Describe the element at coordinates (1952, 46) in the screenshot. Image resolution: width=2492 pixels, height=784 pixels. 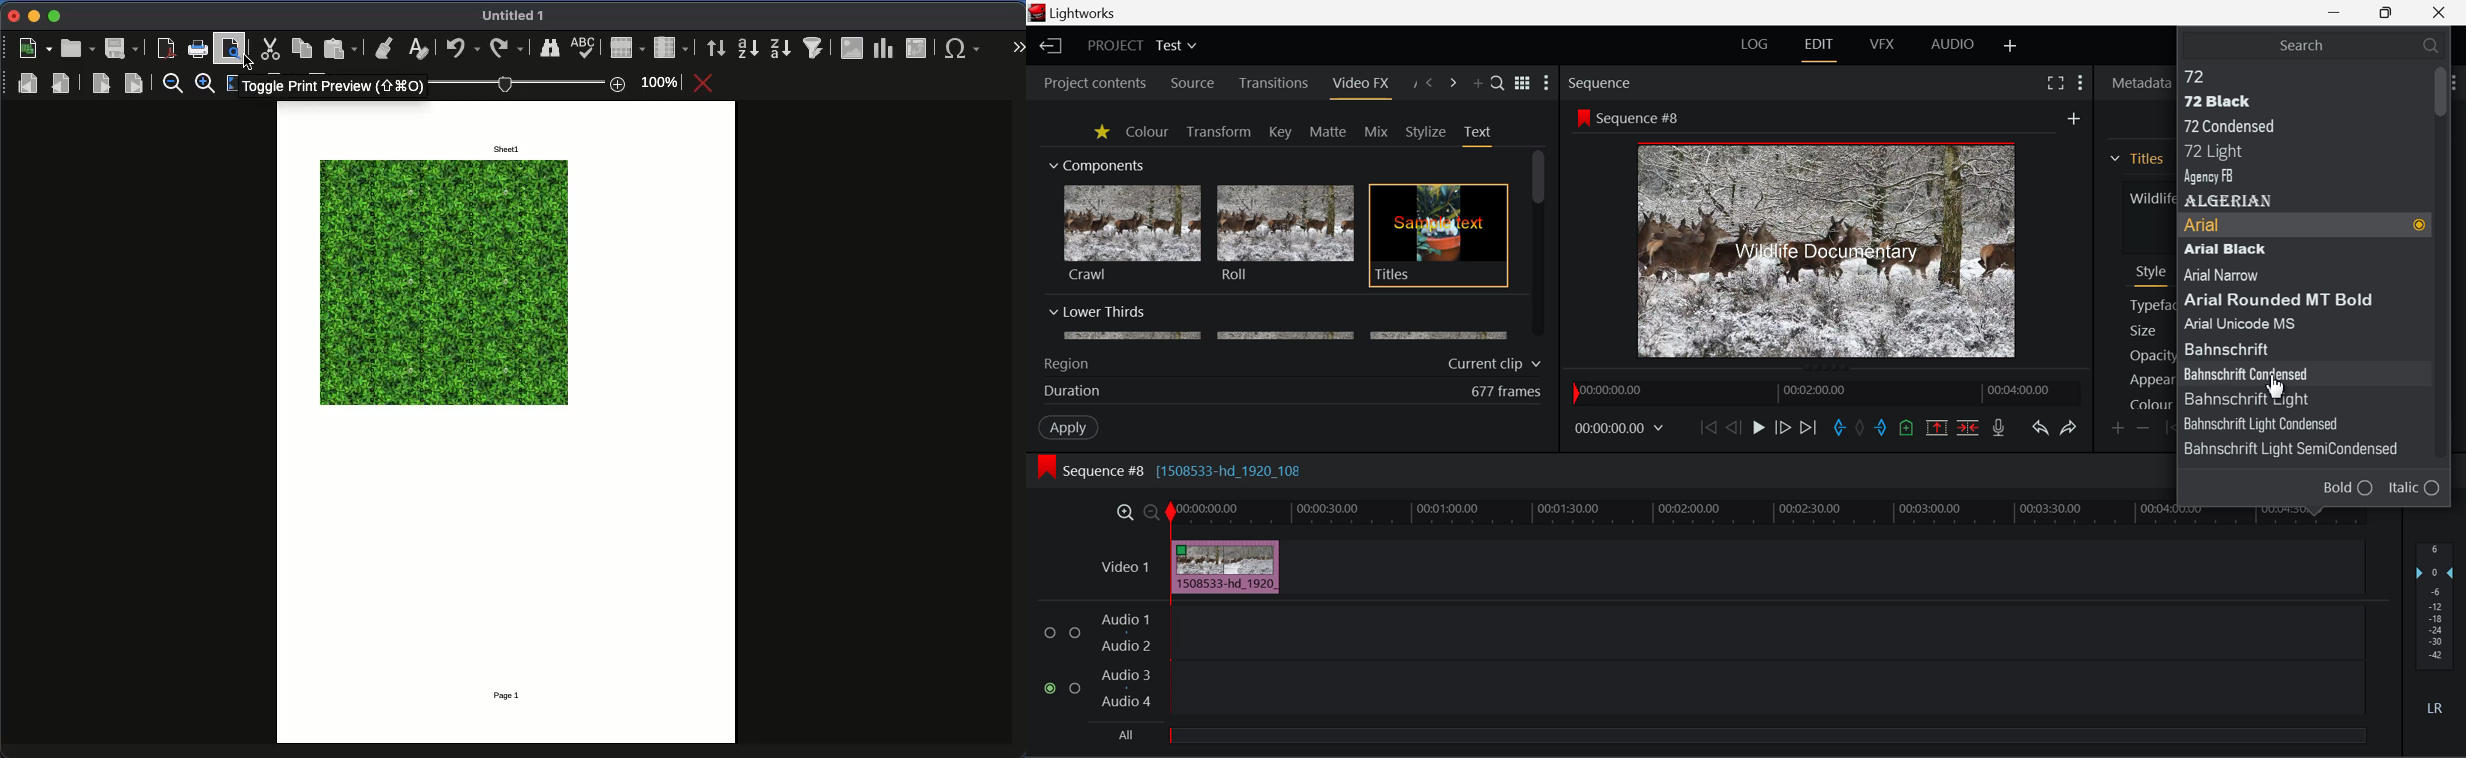
I see `AUDIO Layout` at that location.